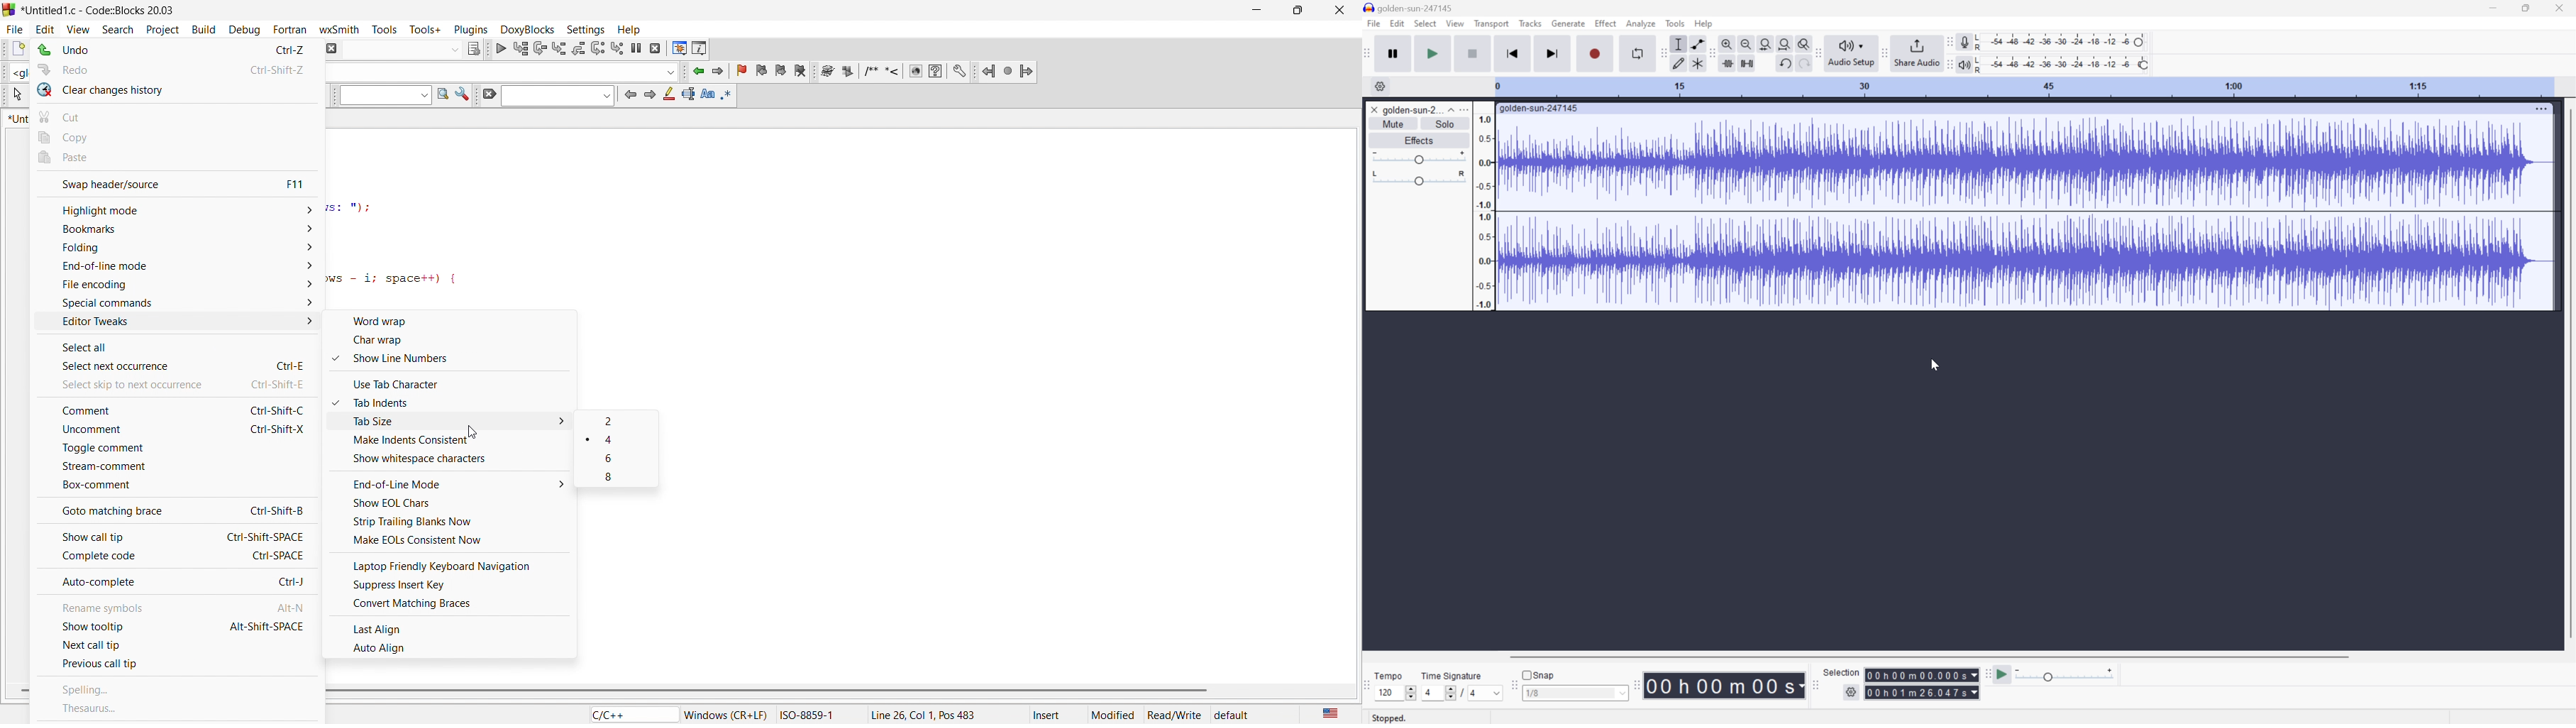 This screenshot has width=2576, height=728. Describe the element at coordinates (1704, 22) in the screenshot. I see `Help` at that location.